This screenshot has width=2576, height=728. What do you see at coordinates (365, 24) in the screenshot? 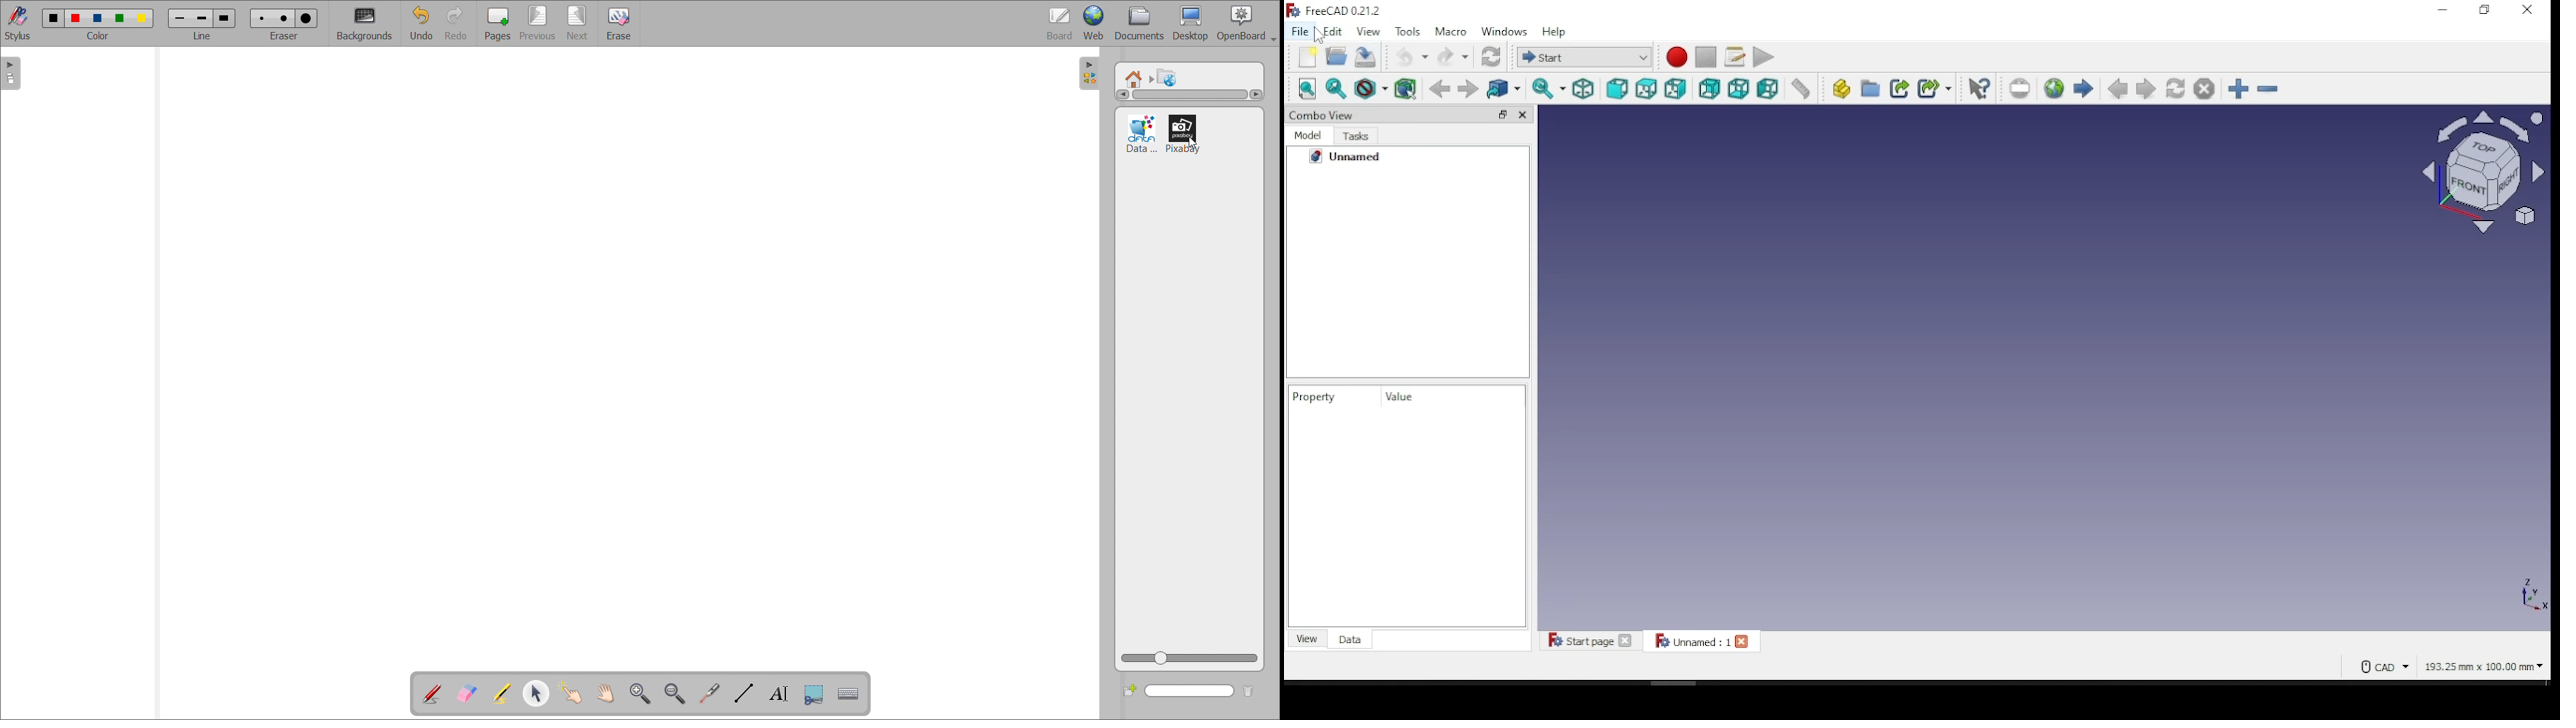
I see `backgrounds` at bounding box center [365, 24].